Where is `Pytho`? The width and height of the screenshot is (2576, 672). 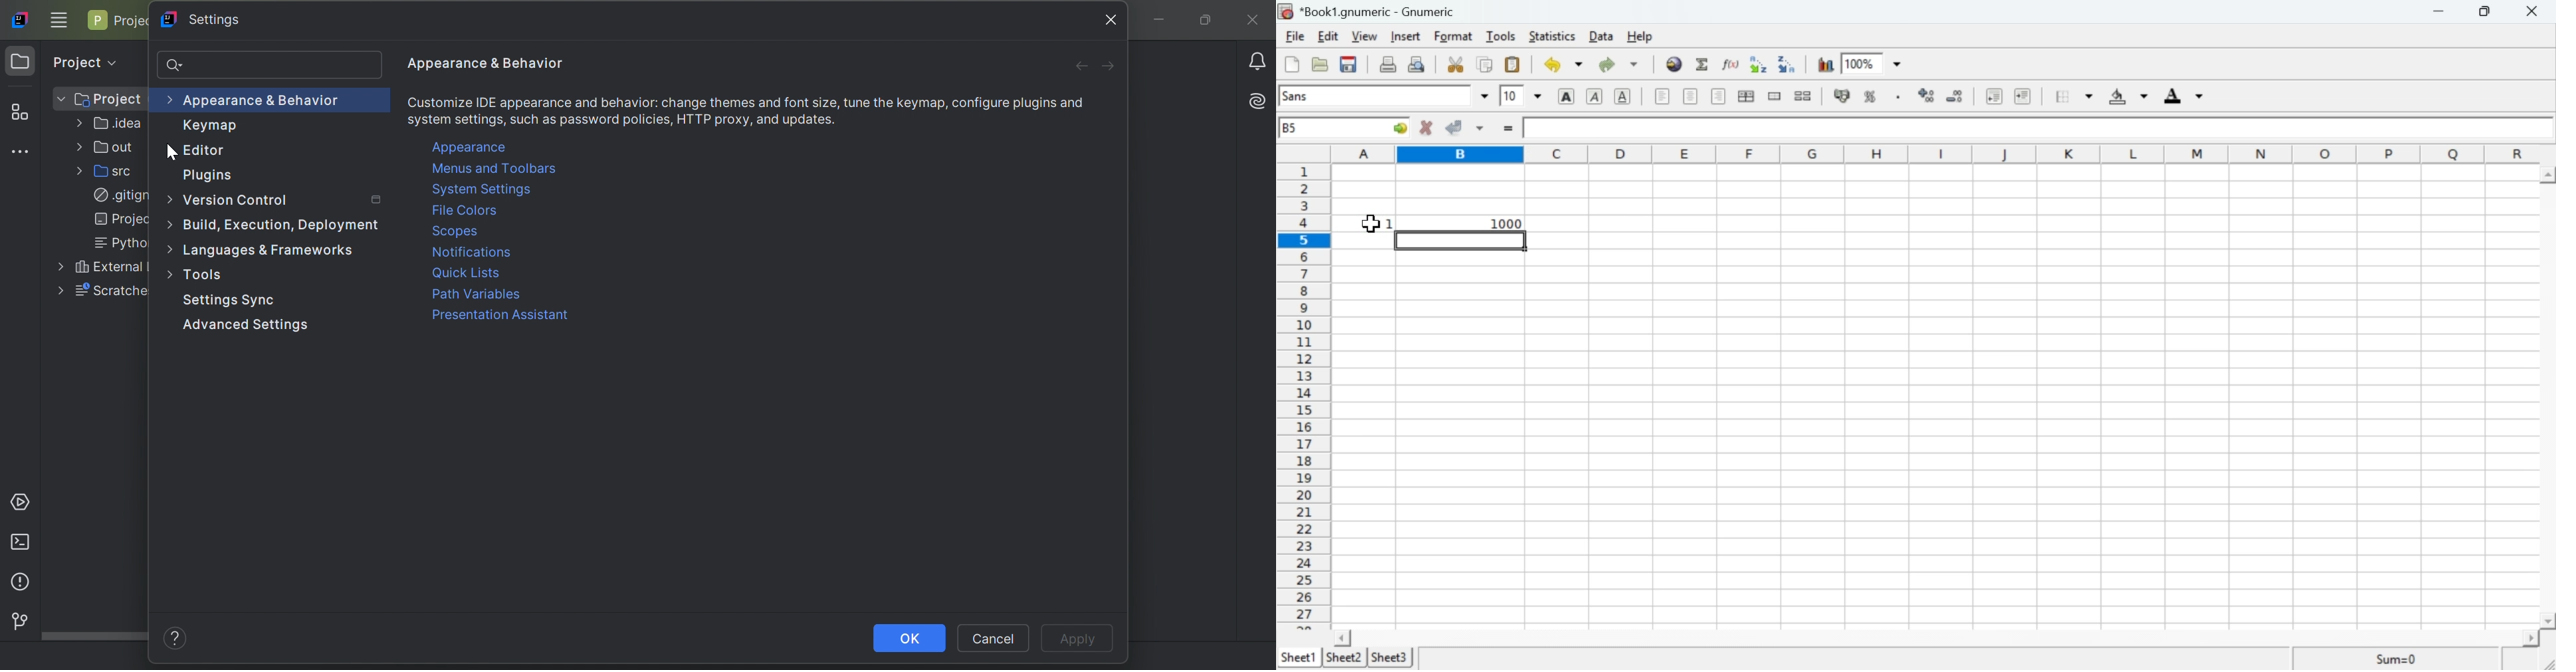
Pytho is located at coordinates (116, 243).